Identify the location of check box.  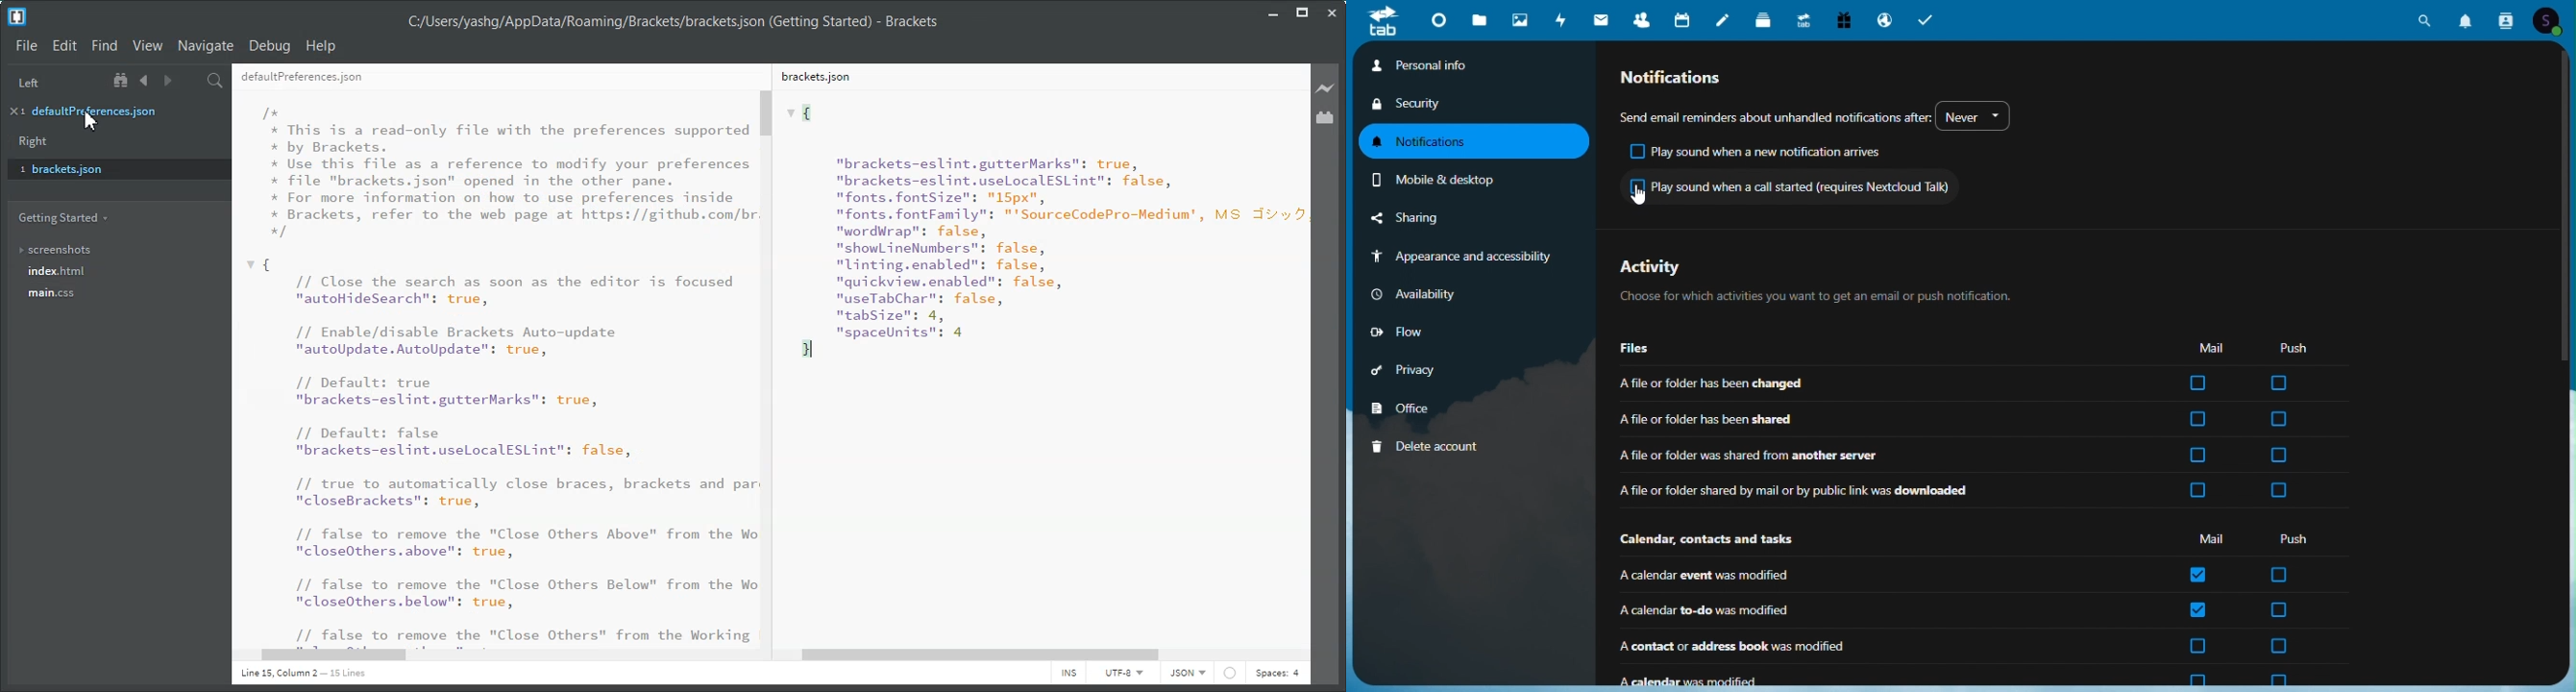
(2196, 420).